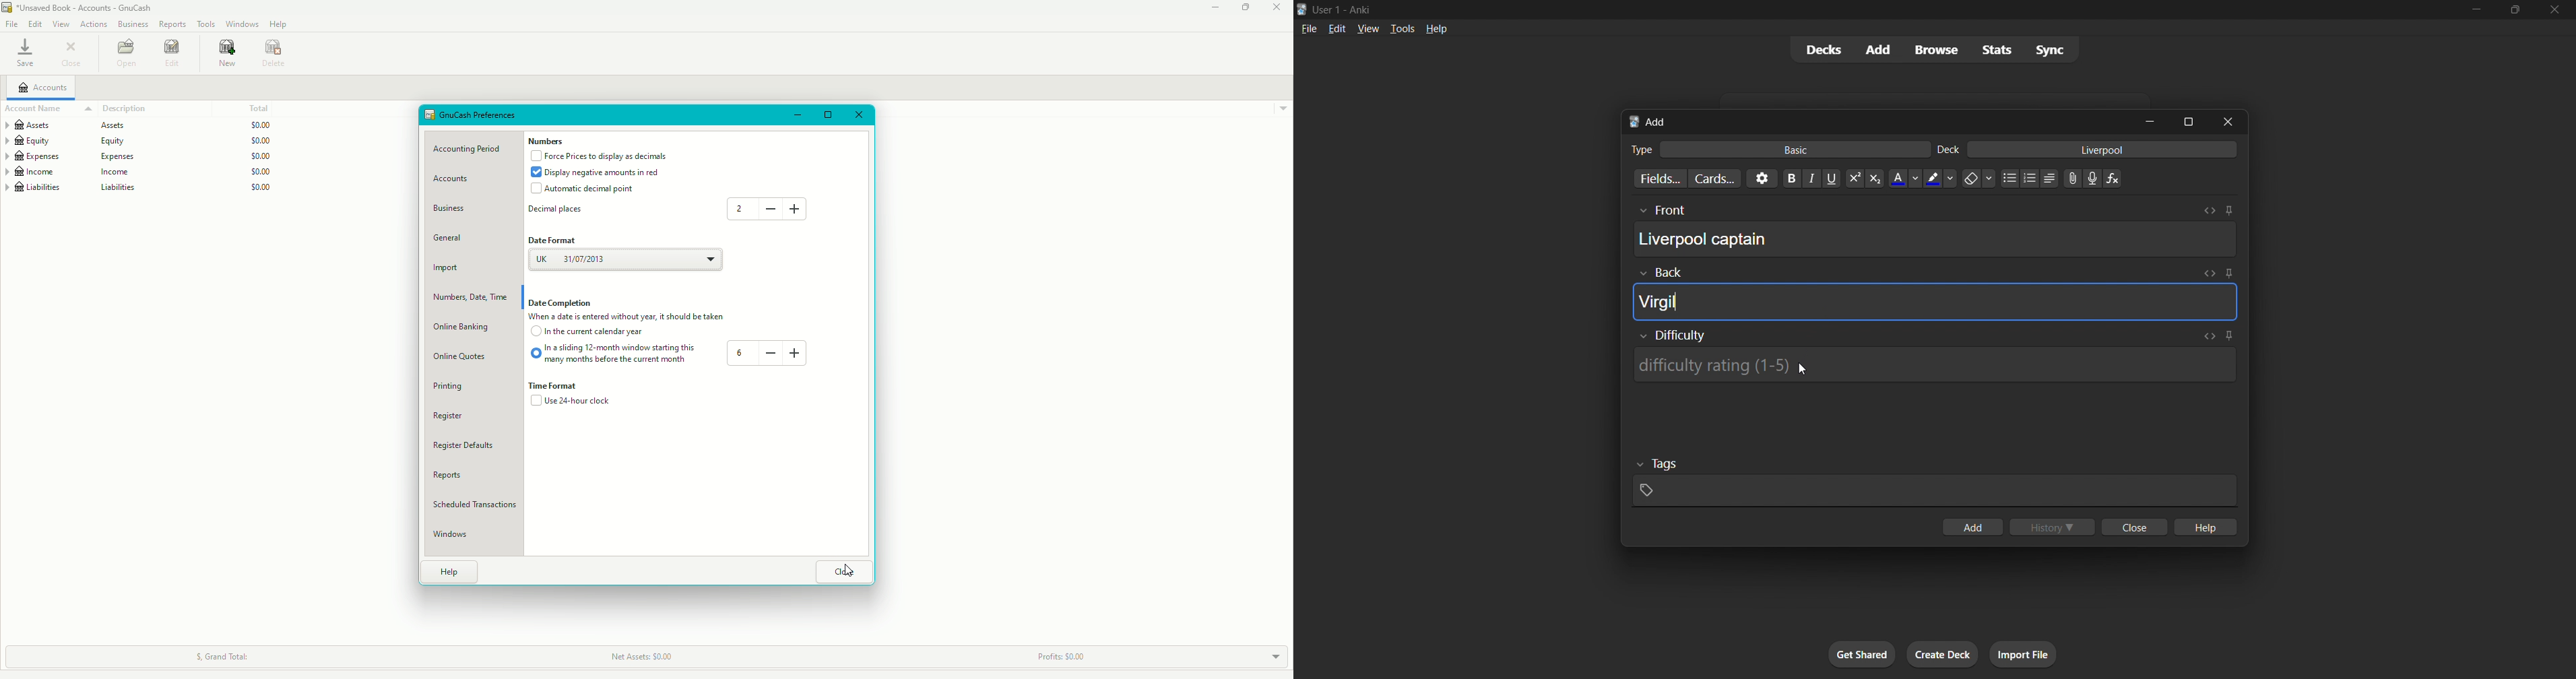  I want to click on edit, so click(1337, 28).